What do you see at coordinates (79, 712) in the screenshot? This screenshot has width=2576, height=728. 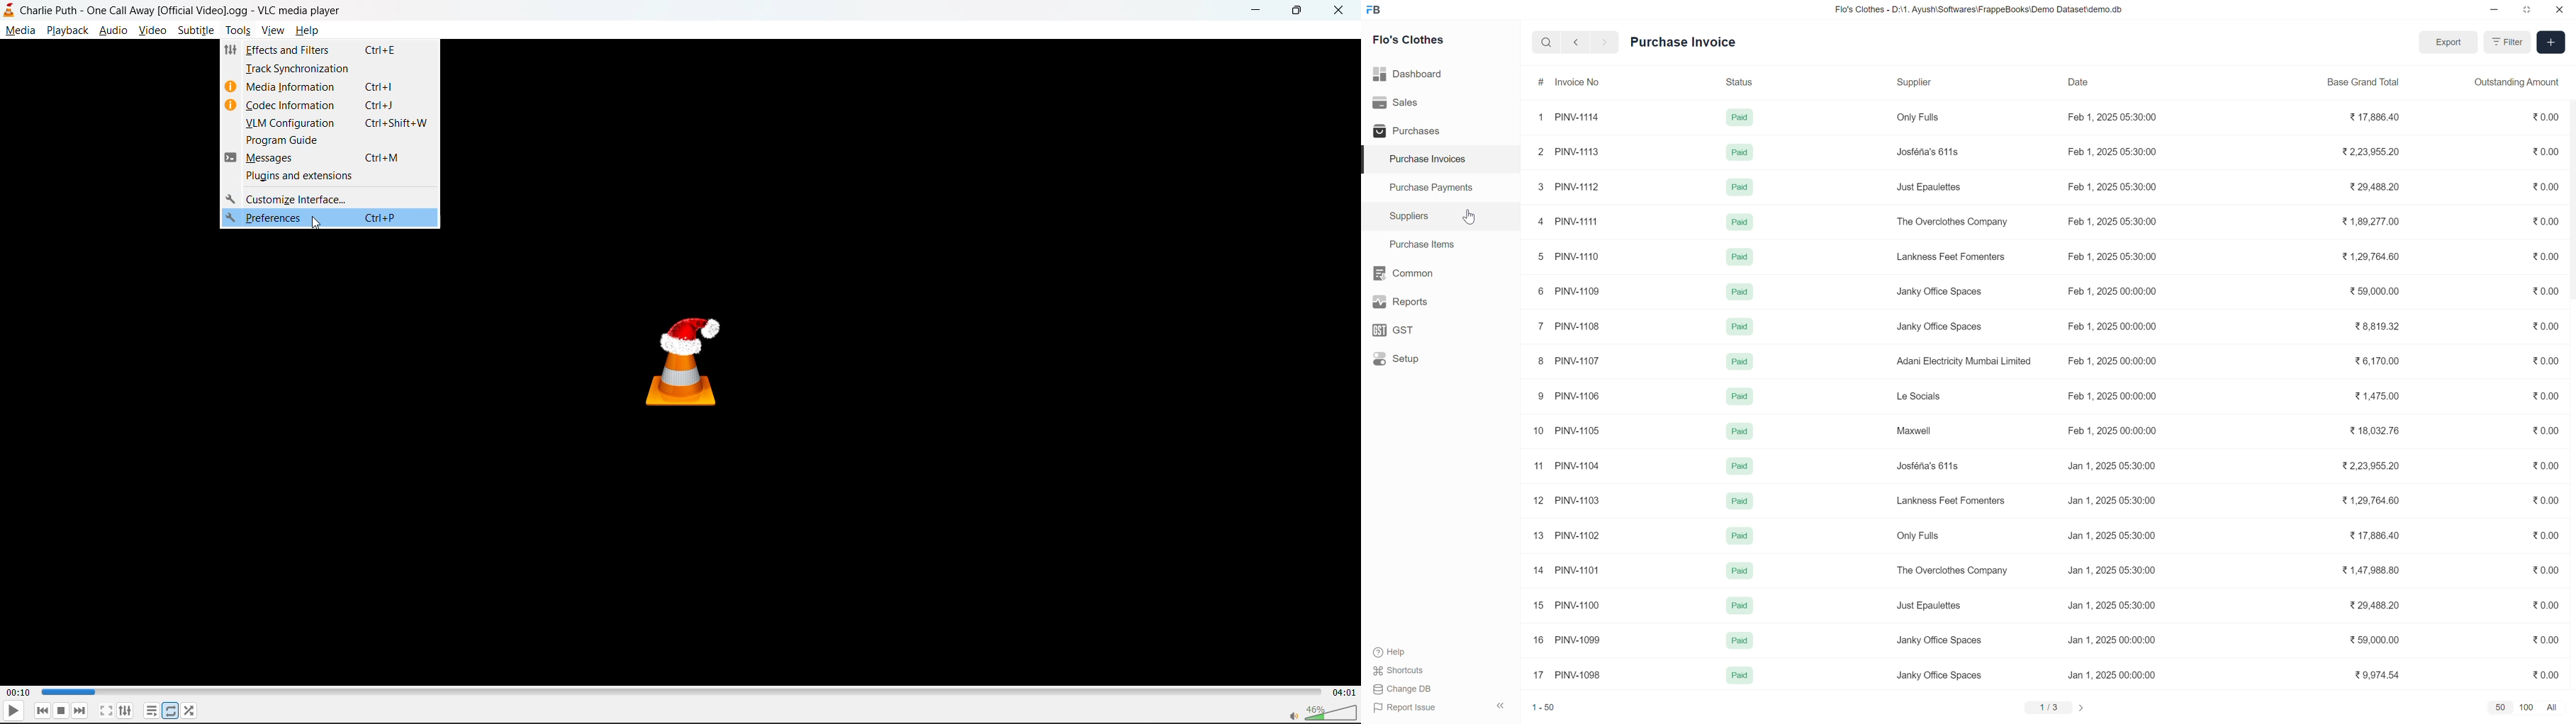 I see `next` at bounding box center [79, 712].